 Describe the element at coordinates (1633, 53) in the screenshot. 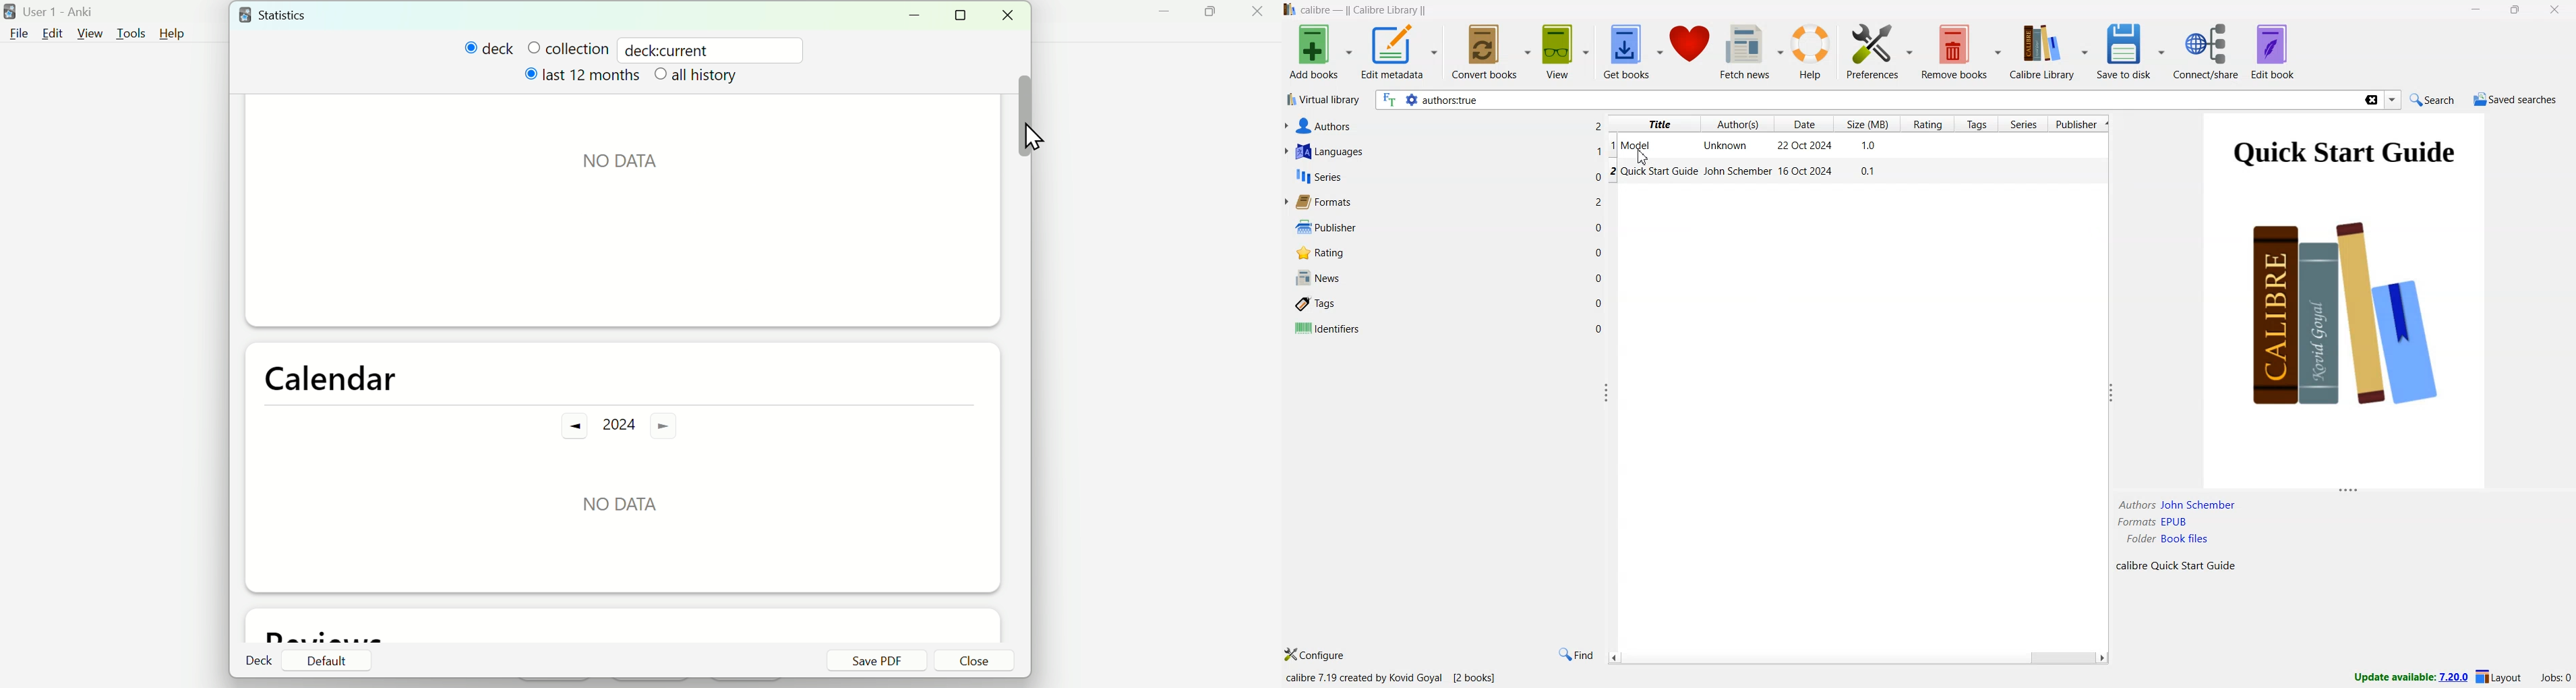

I see `get books` at that location.